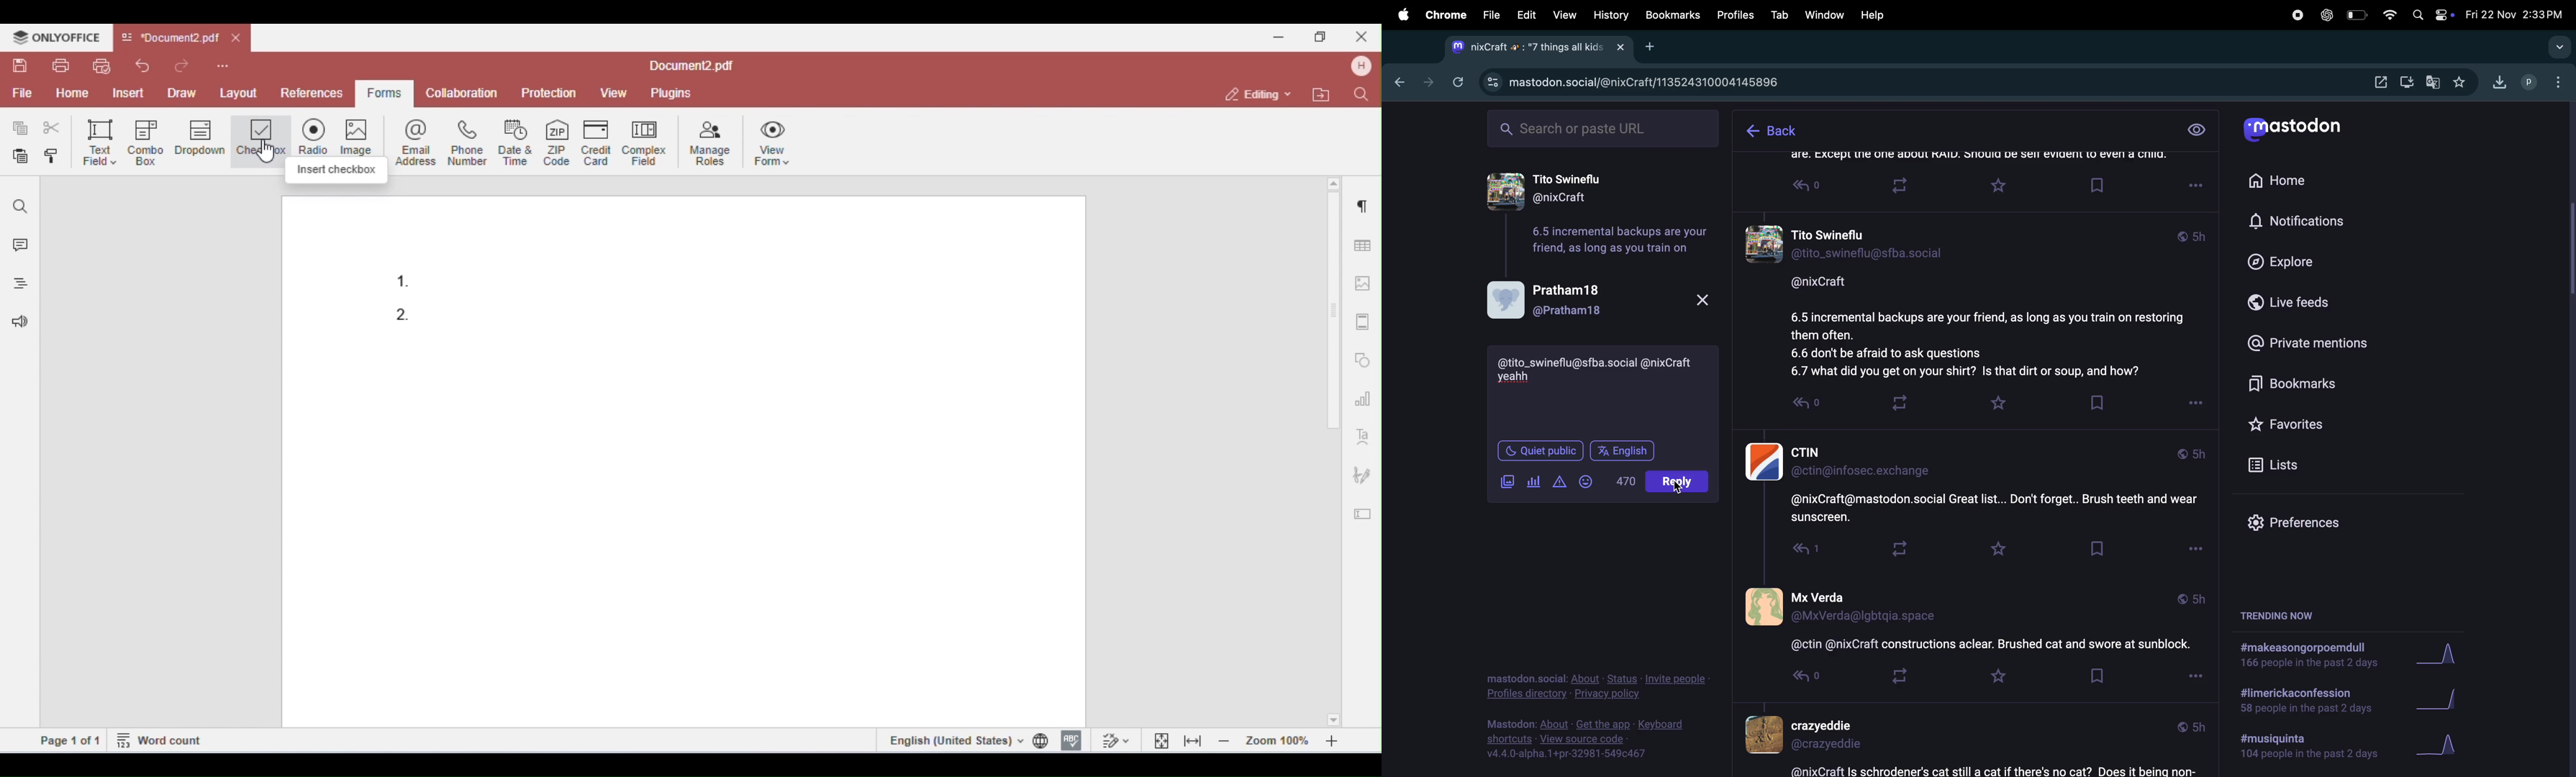 This screenshot has width=2576, height=784. What do you see at coordinates (2304, 749) in the screenshot?
I see `#musiquinta
104 people in the past 2 days` at bounding box center [2304, 749].